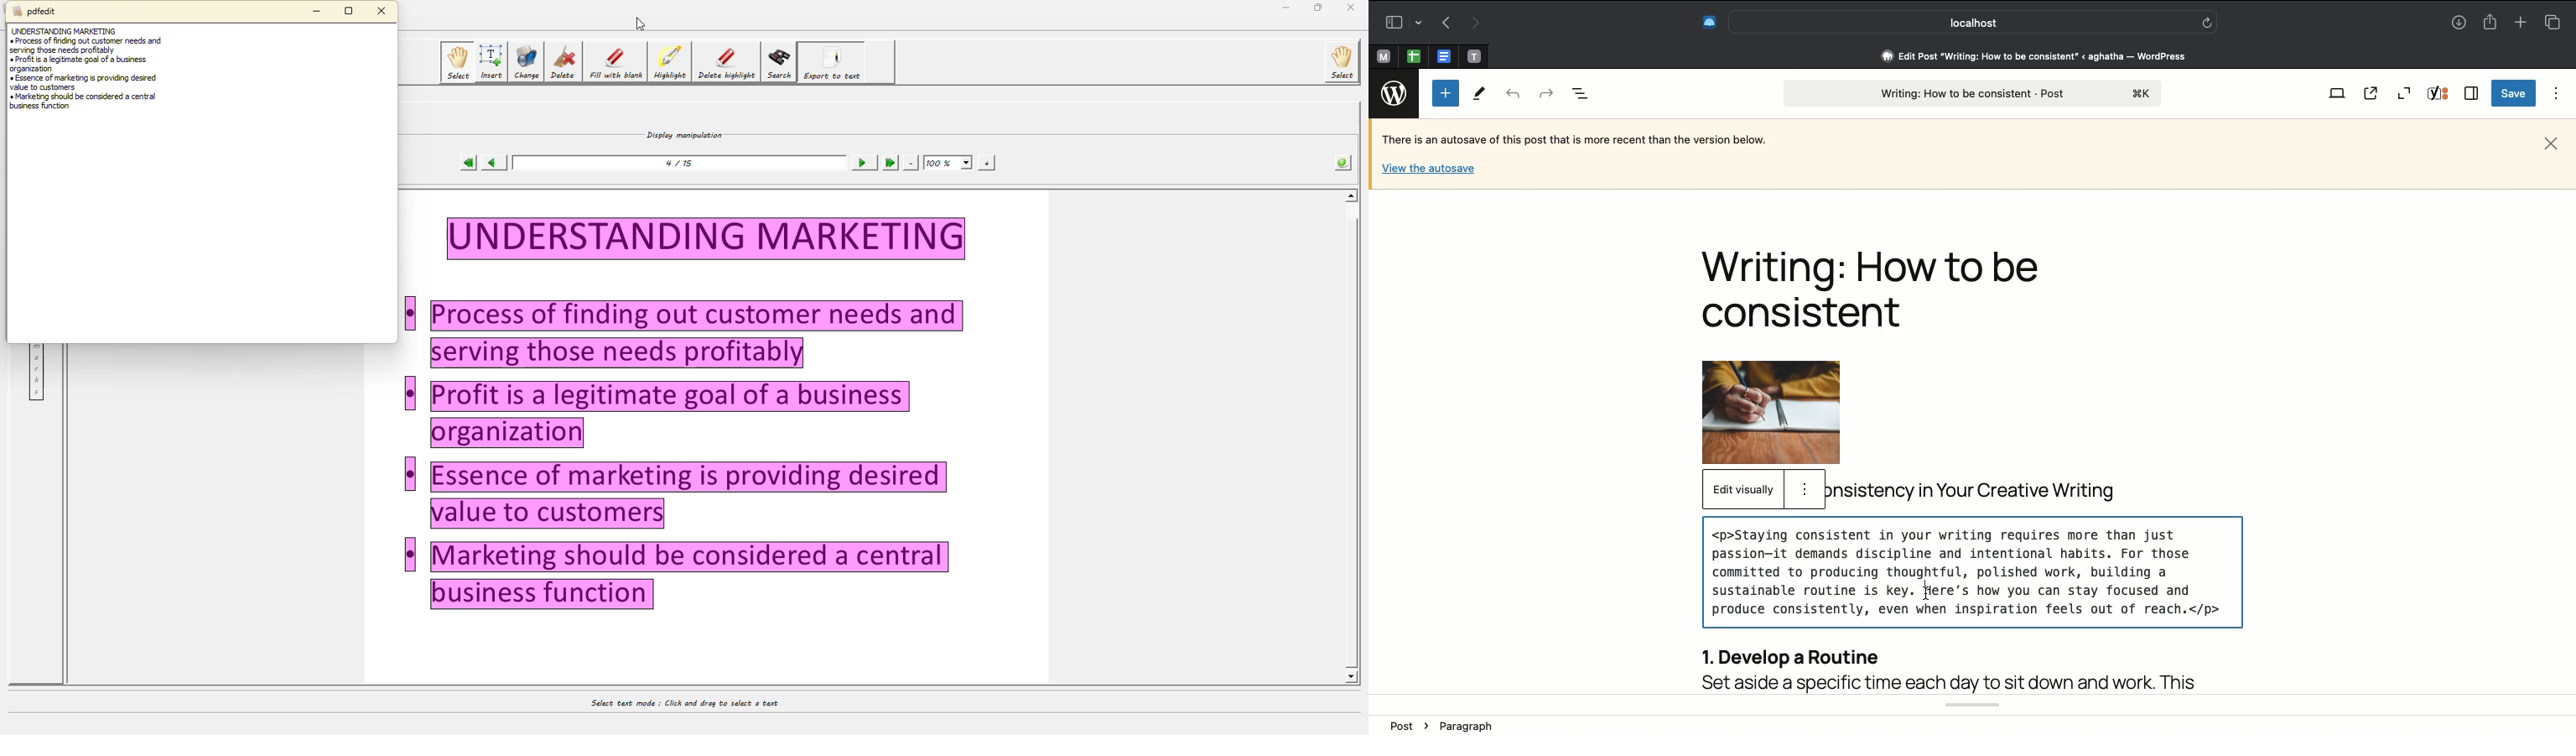 The image size is (2576, 756). I want to click on Image, so click(1791, 412).